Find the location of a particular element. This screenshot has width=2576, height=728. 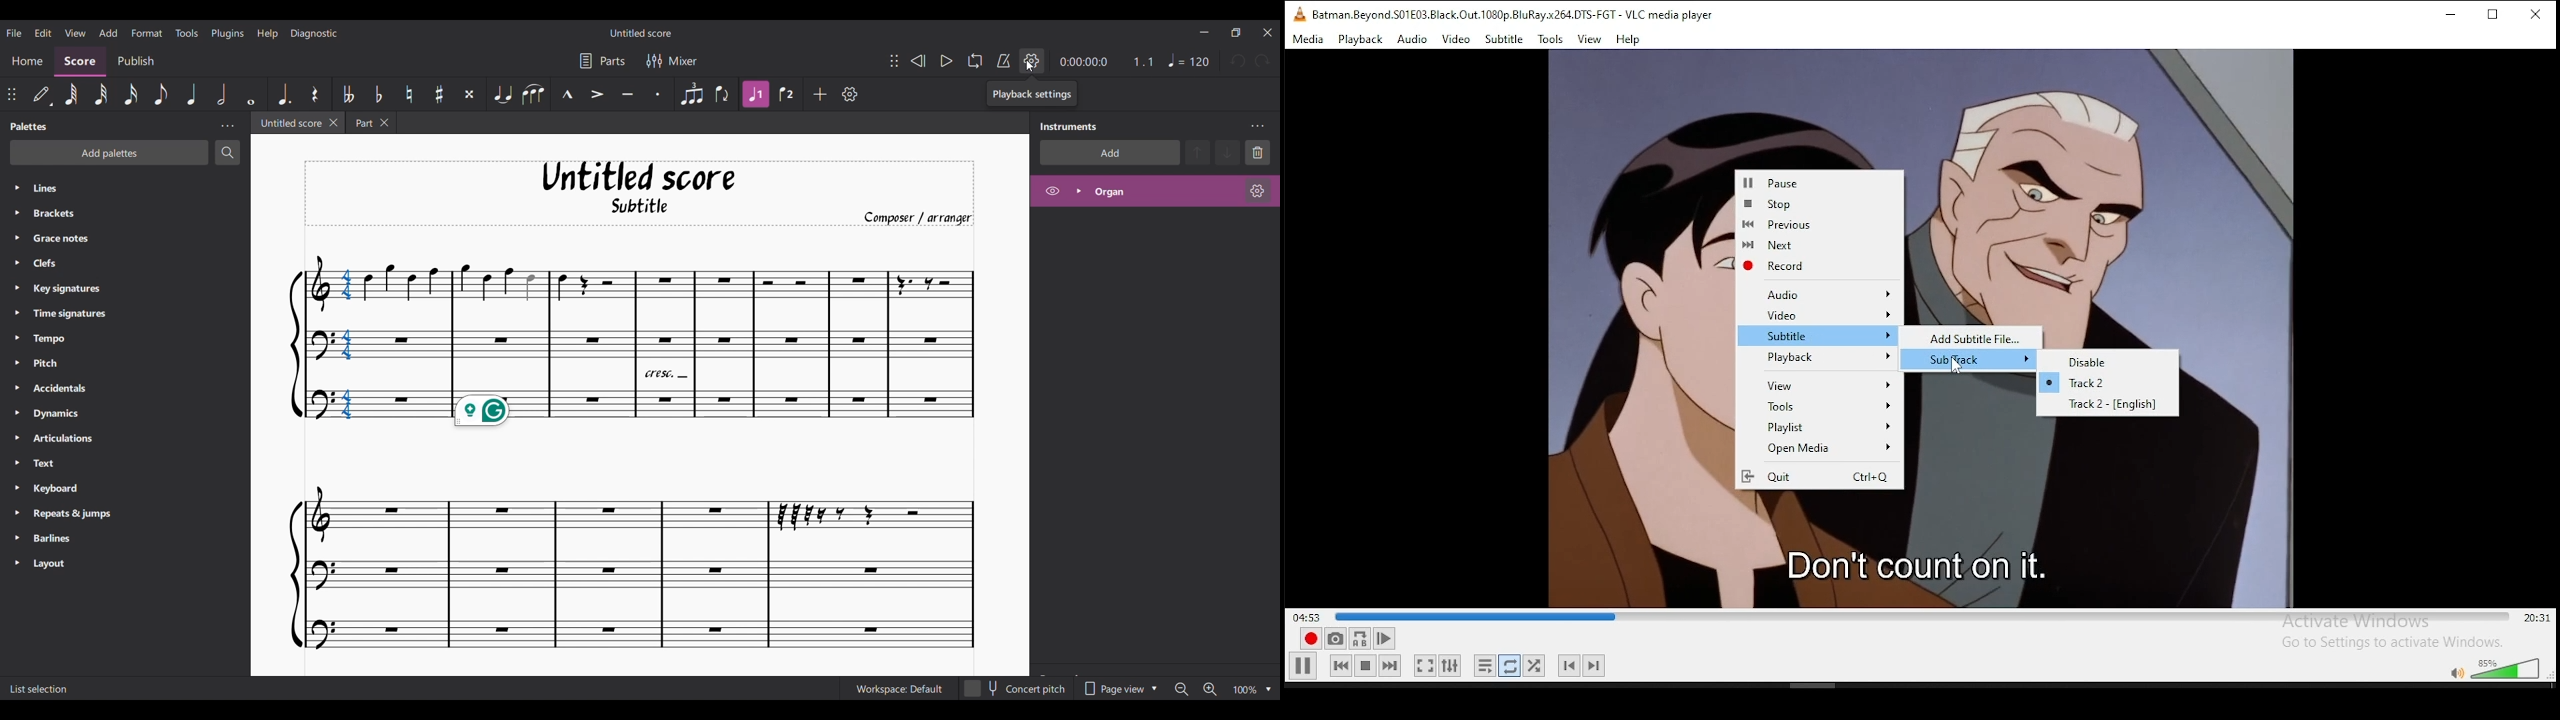

Rewind is located at coordinates (918, 61).